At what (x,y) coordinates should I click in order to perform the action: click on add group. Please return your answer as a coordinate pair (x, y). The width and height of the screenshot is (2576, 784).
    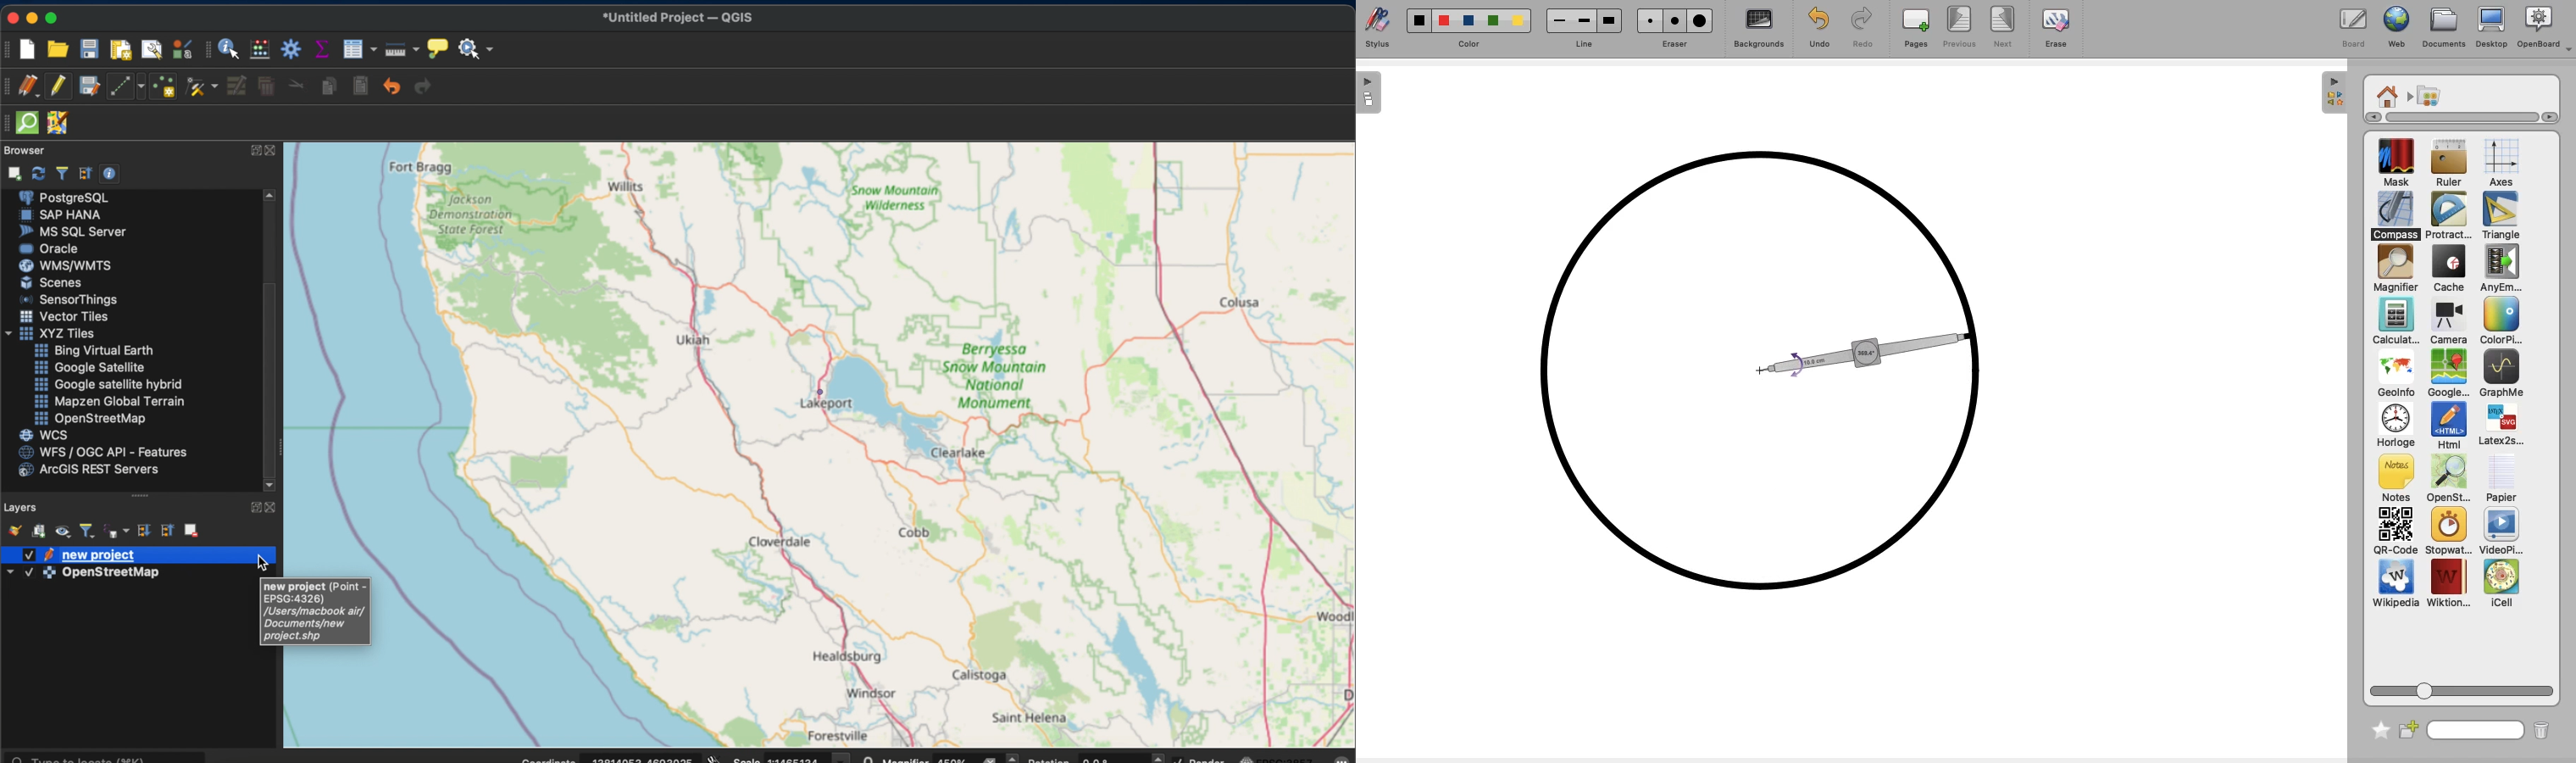
    Looking at the image, I should click on (40, 530).